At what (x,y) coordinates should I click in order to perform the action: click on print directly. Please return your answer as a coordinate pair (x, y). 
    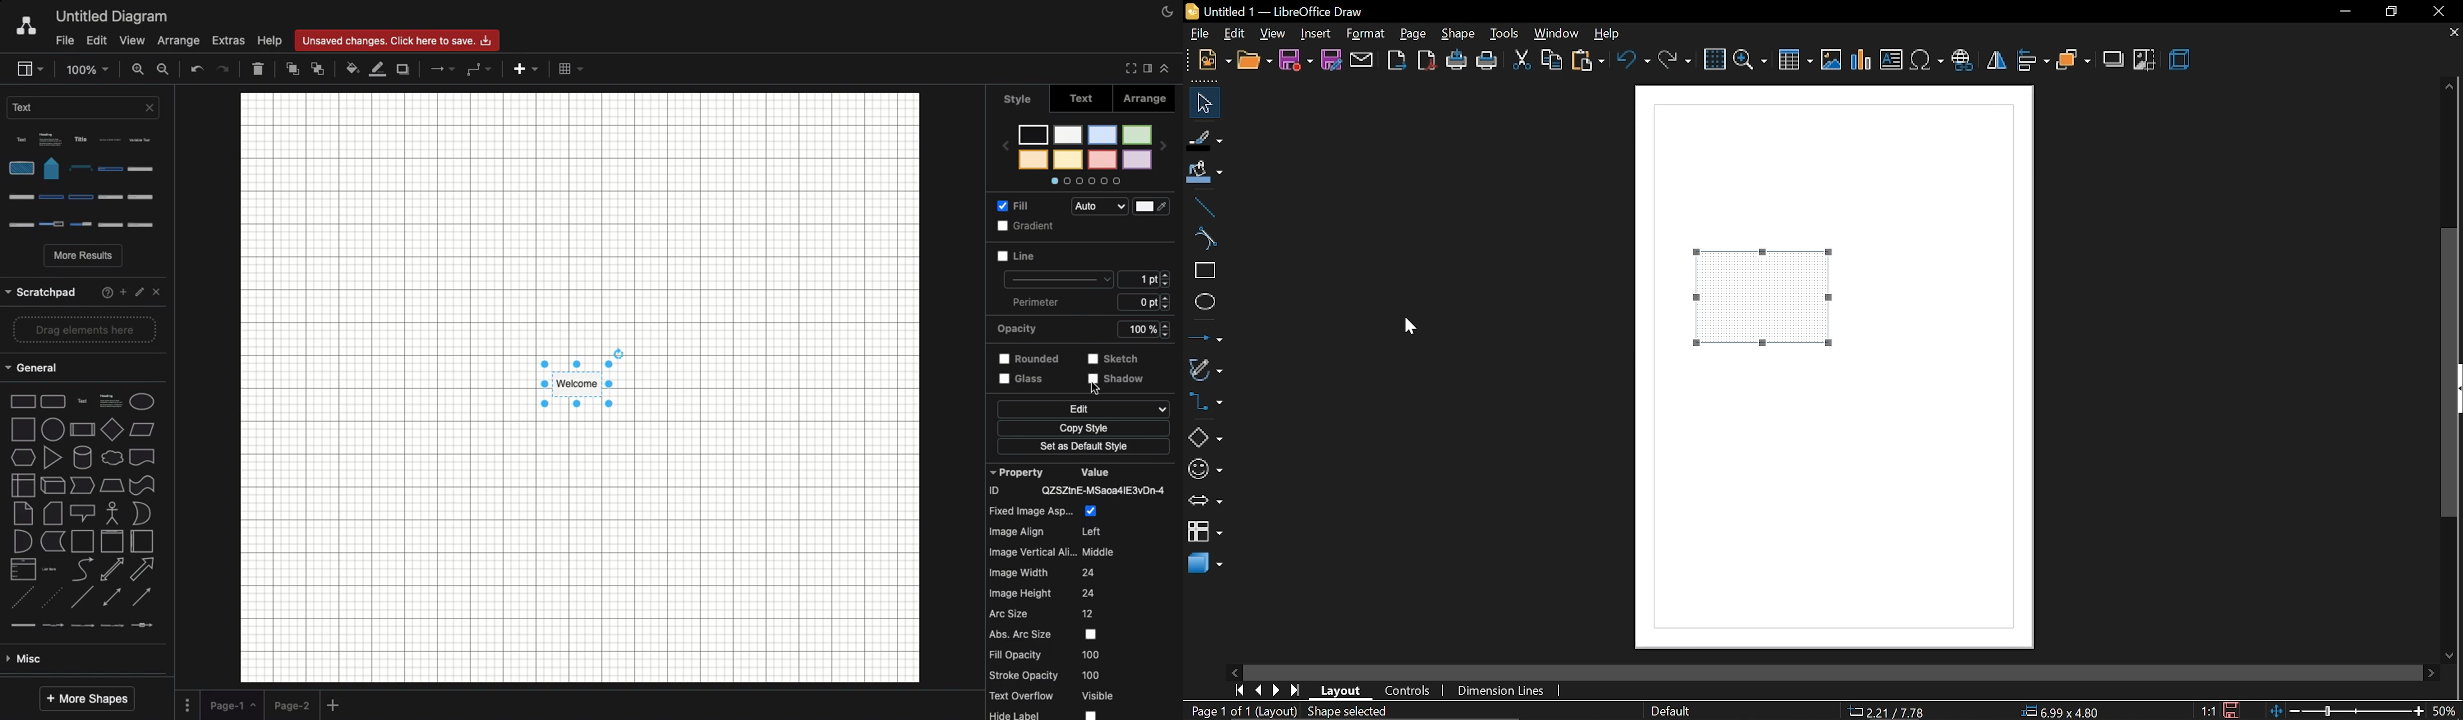
    Looking at the image, I should click on (1457, 62).